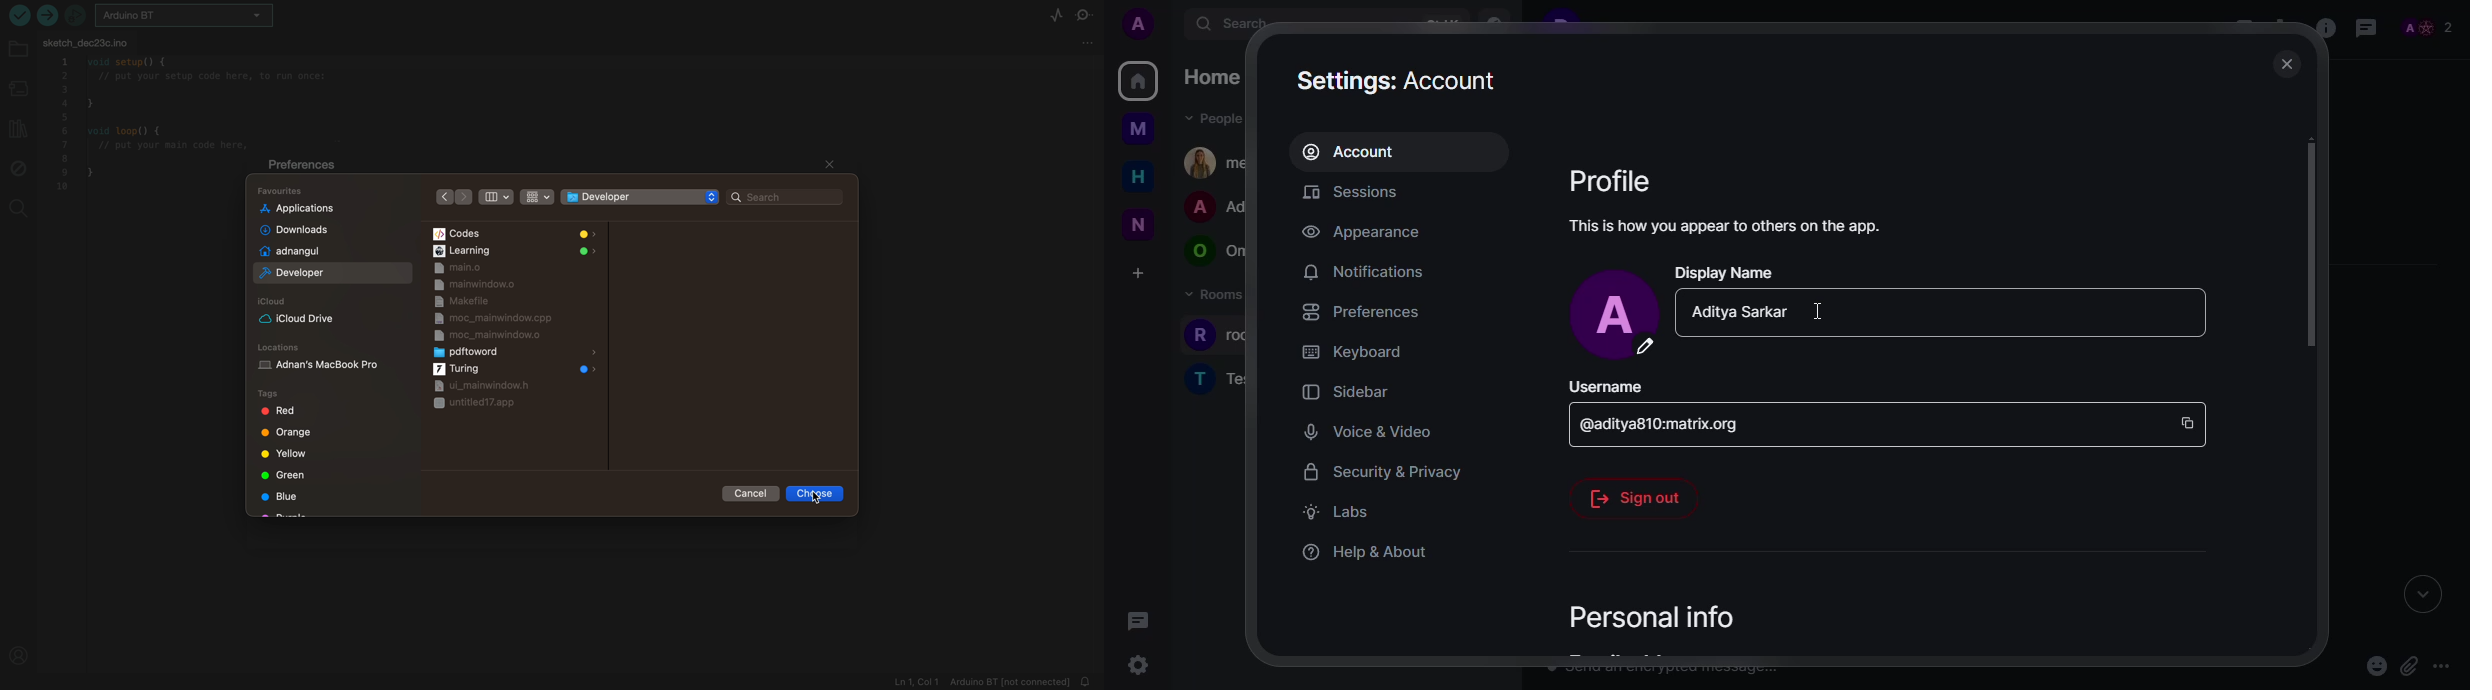  I want to click on id, so click(1669, 426).